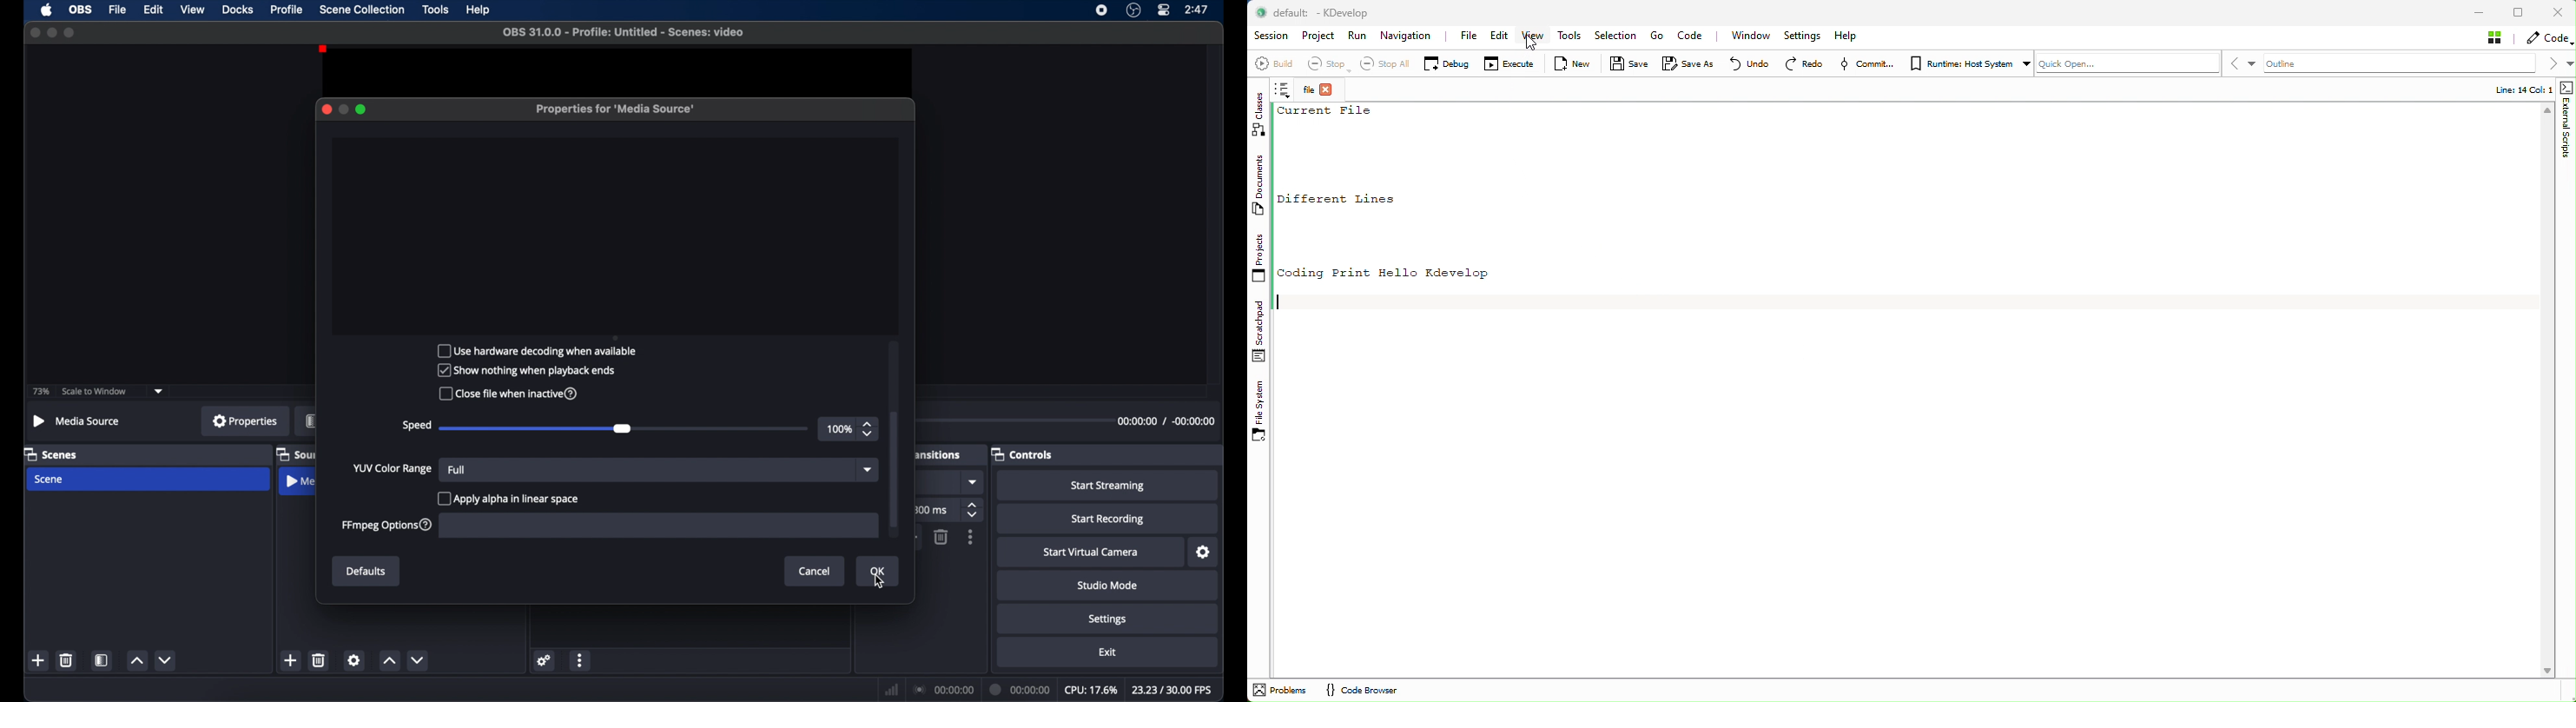 The width and height of the screenshot is (2576, 728). Describe the element at coordinates (1281, 691) in the screenshot. I see `Problems` at that location.